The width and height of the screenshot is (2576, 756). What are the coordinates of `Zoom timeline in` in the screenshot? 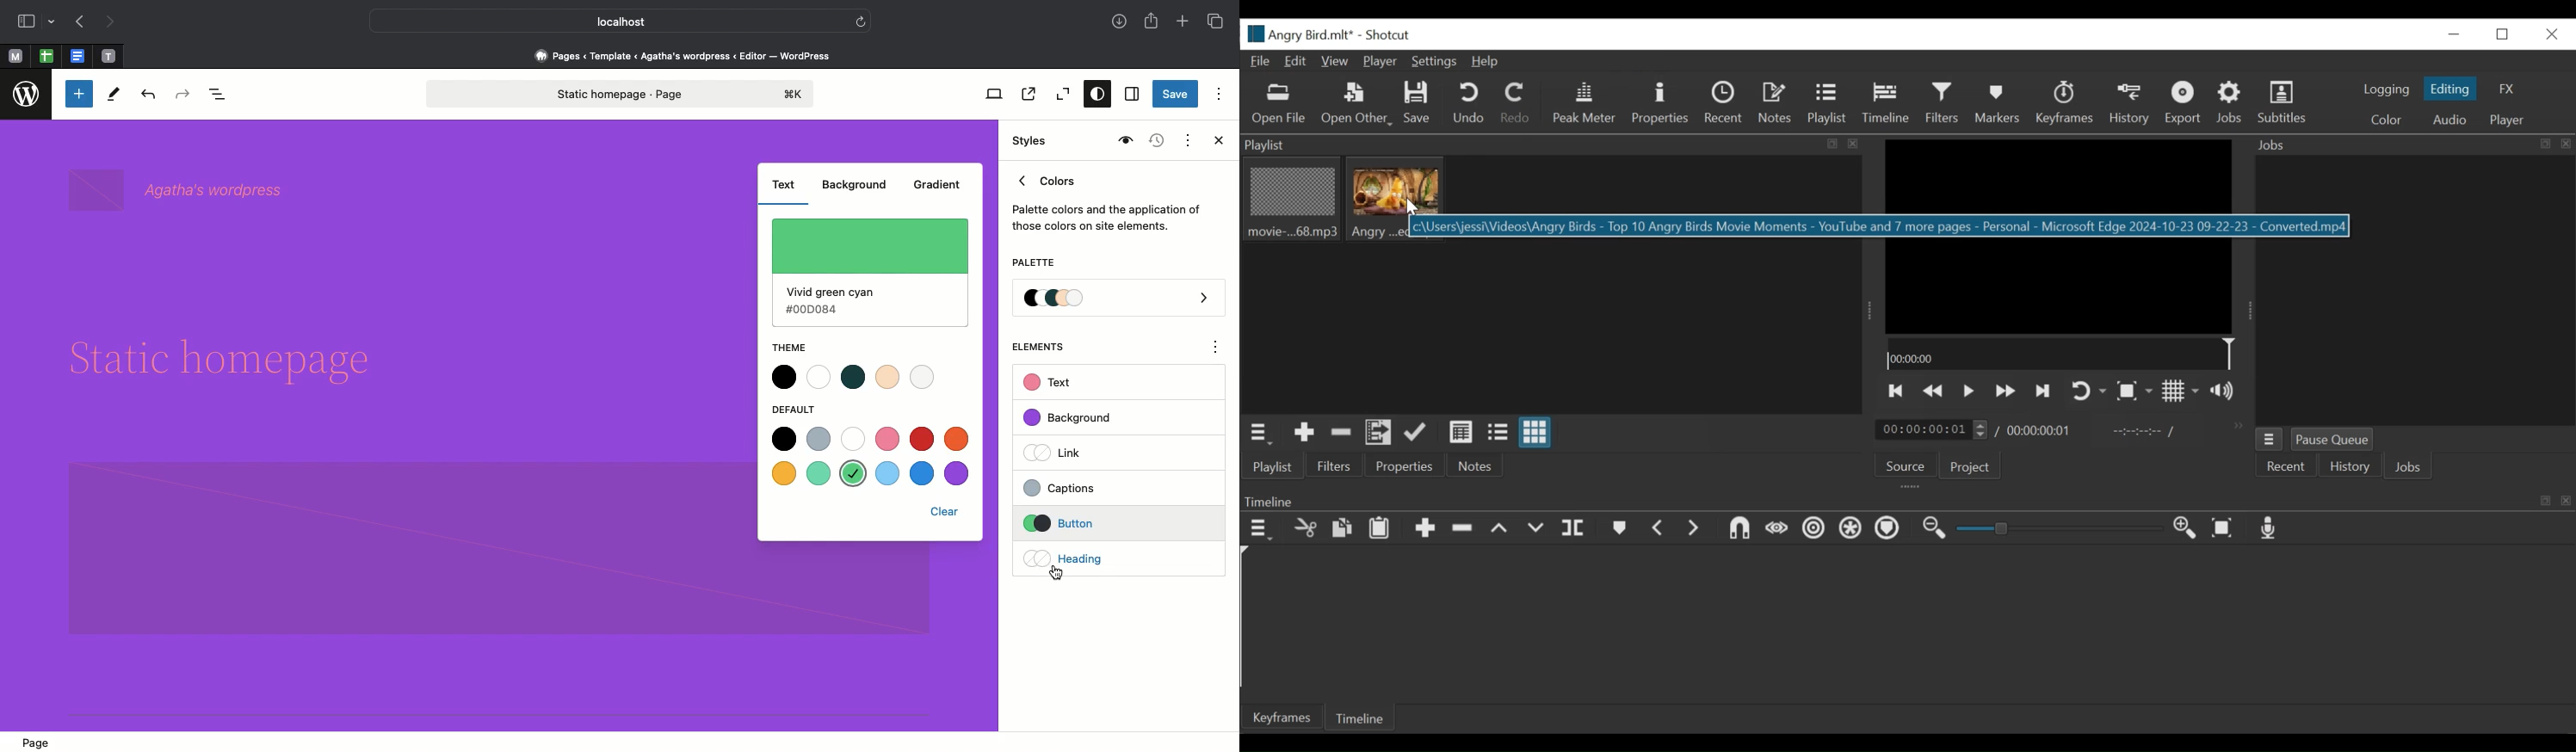 It's located at (2187, 529).